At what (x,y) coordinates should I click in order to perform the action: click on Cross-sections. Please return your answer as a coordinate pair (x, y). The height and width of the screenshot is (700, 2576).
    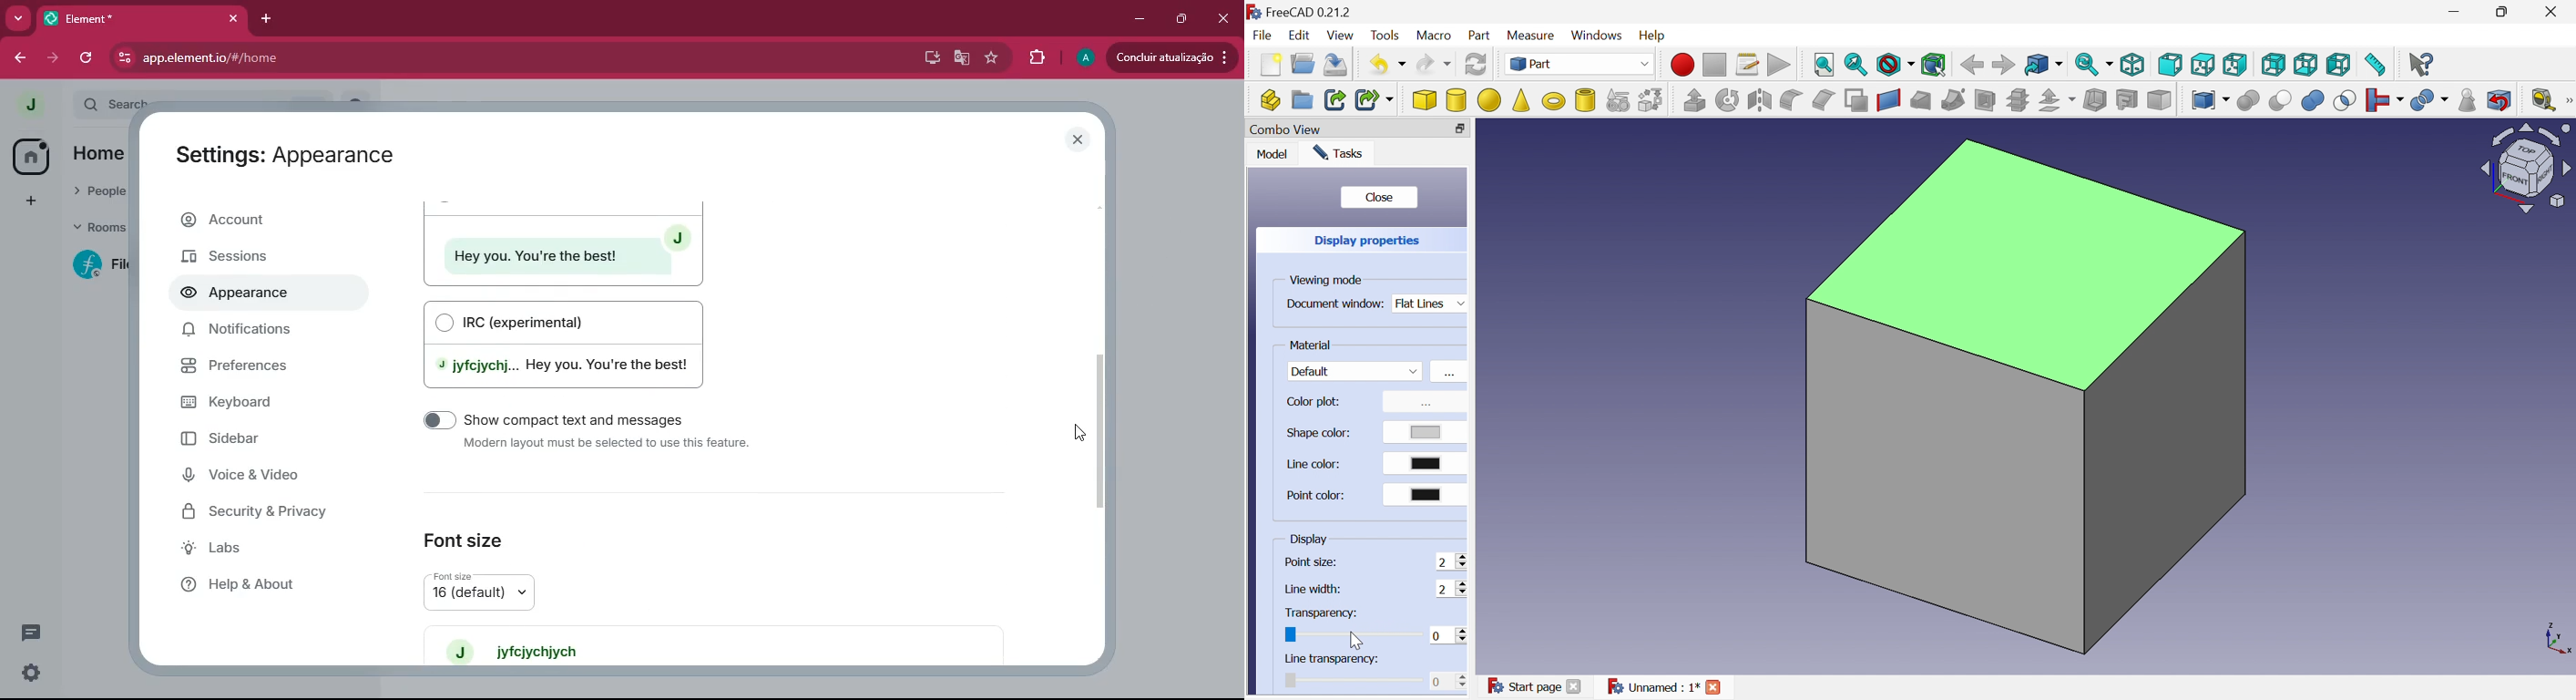
    Looking at the image, I should click on (2019, 99).